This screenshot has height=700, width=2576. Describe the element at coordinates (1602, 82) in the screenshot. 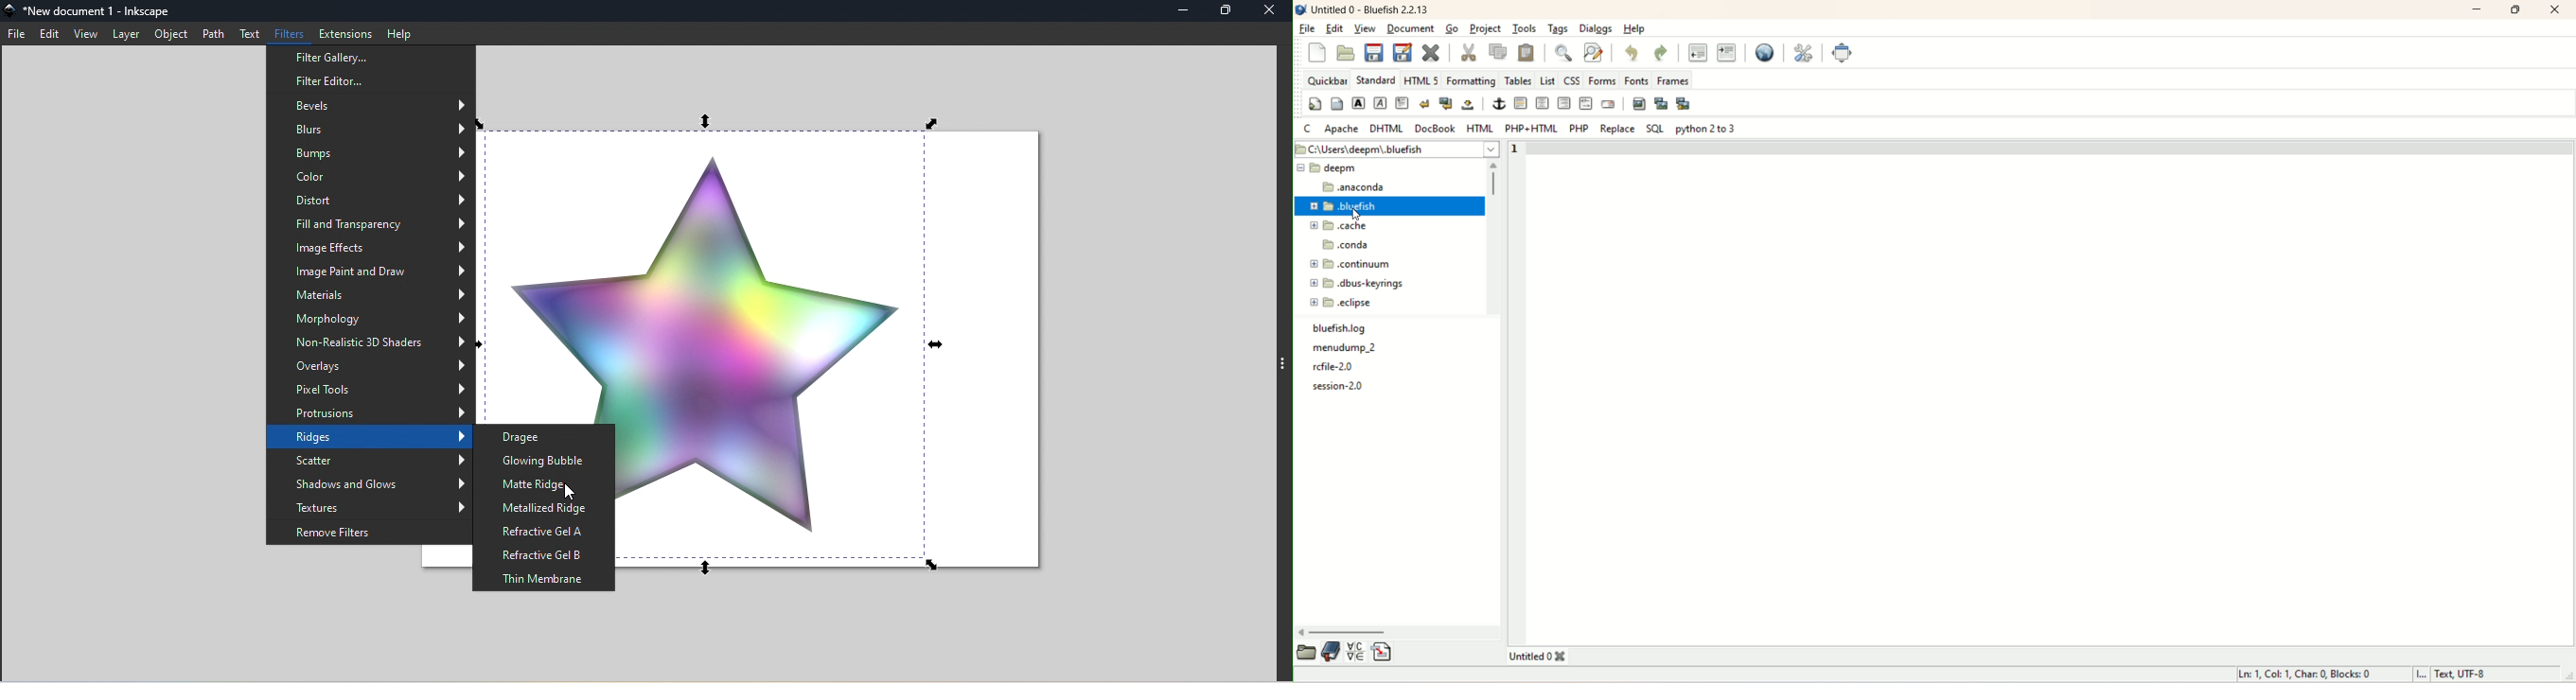

I see `forms` at that location.